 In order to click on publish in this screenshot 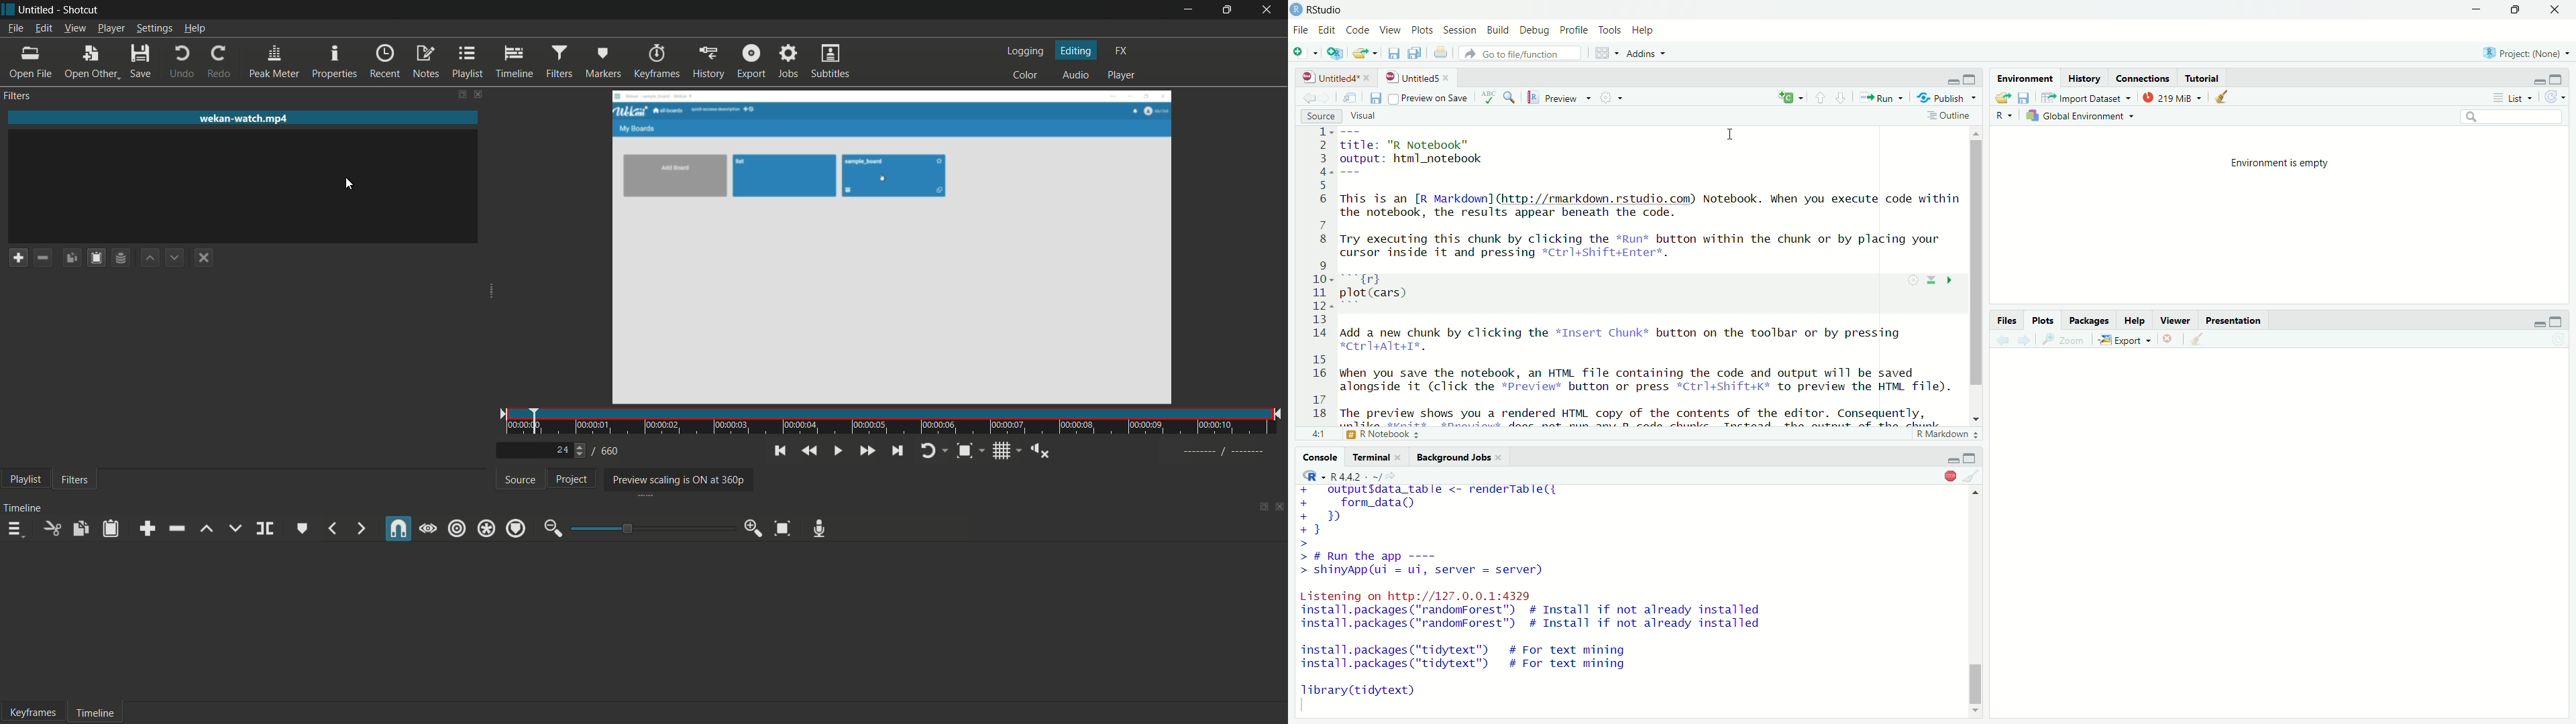, I will do `click(1947, 99)`.